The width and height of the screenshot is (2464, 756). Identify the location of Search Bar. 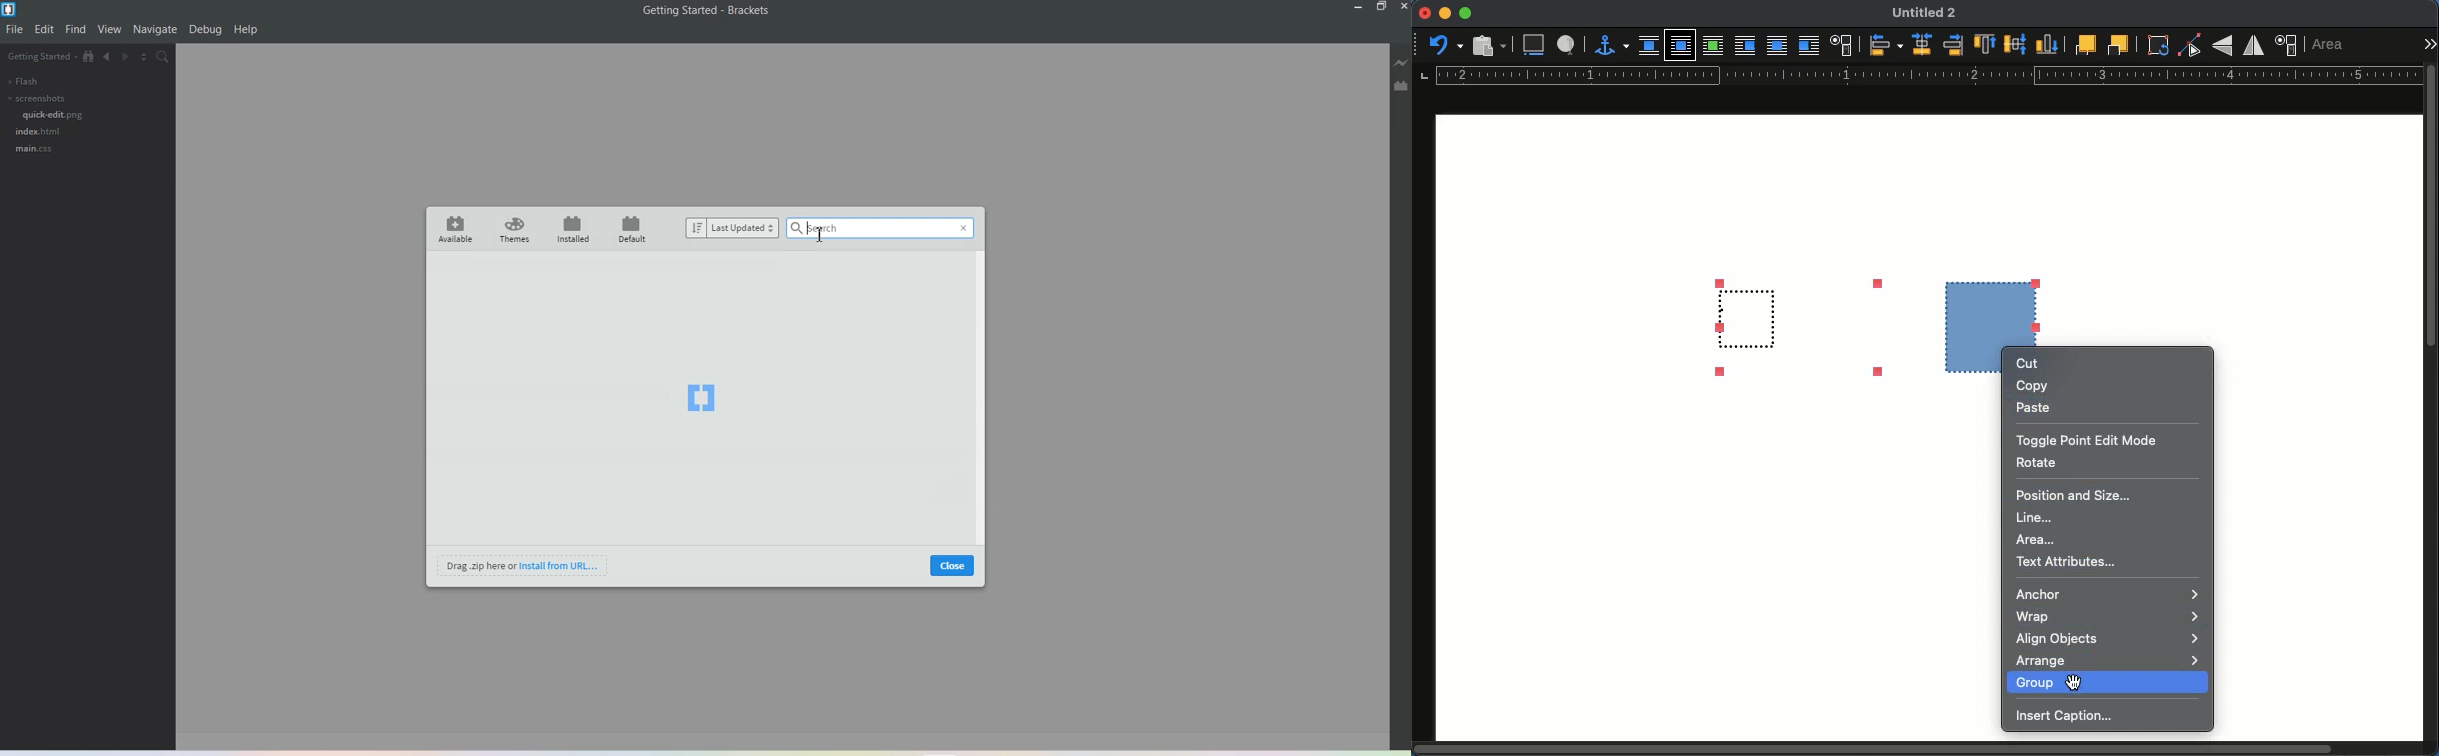
(866, 229).